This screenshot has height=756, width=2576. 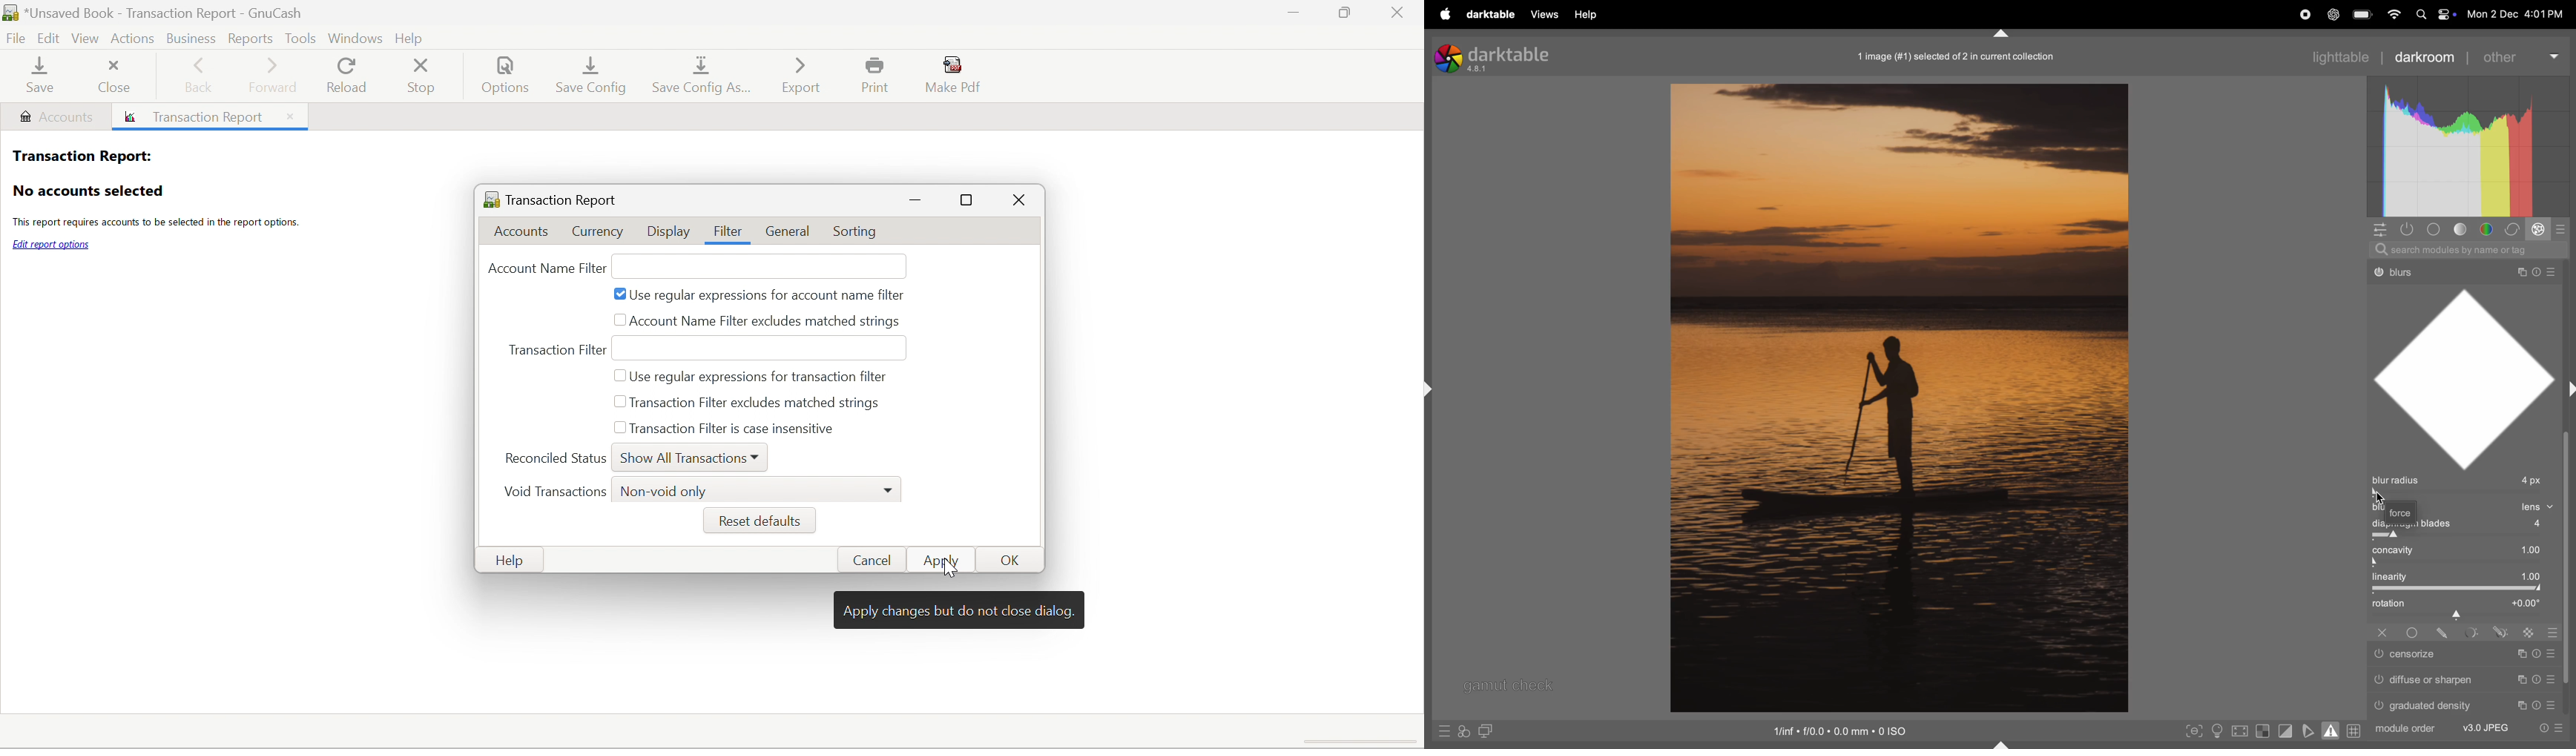 What do you see at coordinates (2563, 228) in the screenshot?
I see `modes` at bounding box center [2563, 228].